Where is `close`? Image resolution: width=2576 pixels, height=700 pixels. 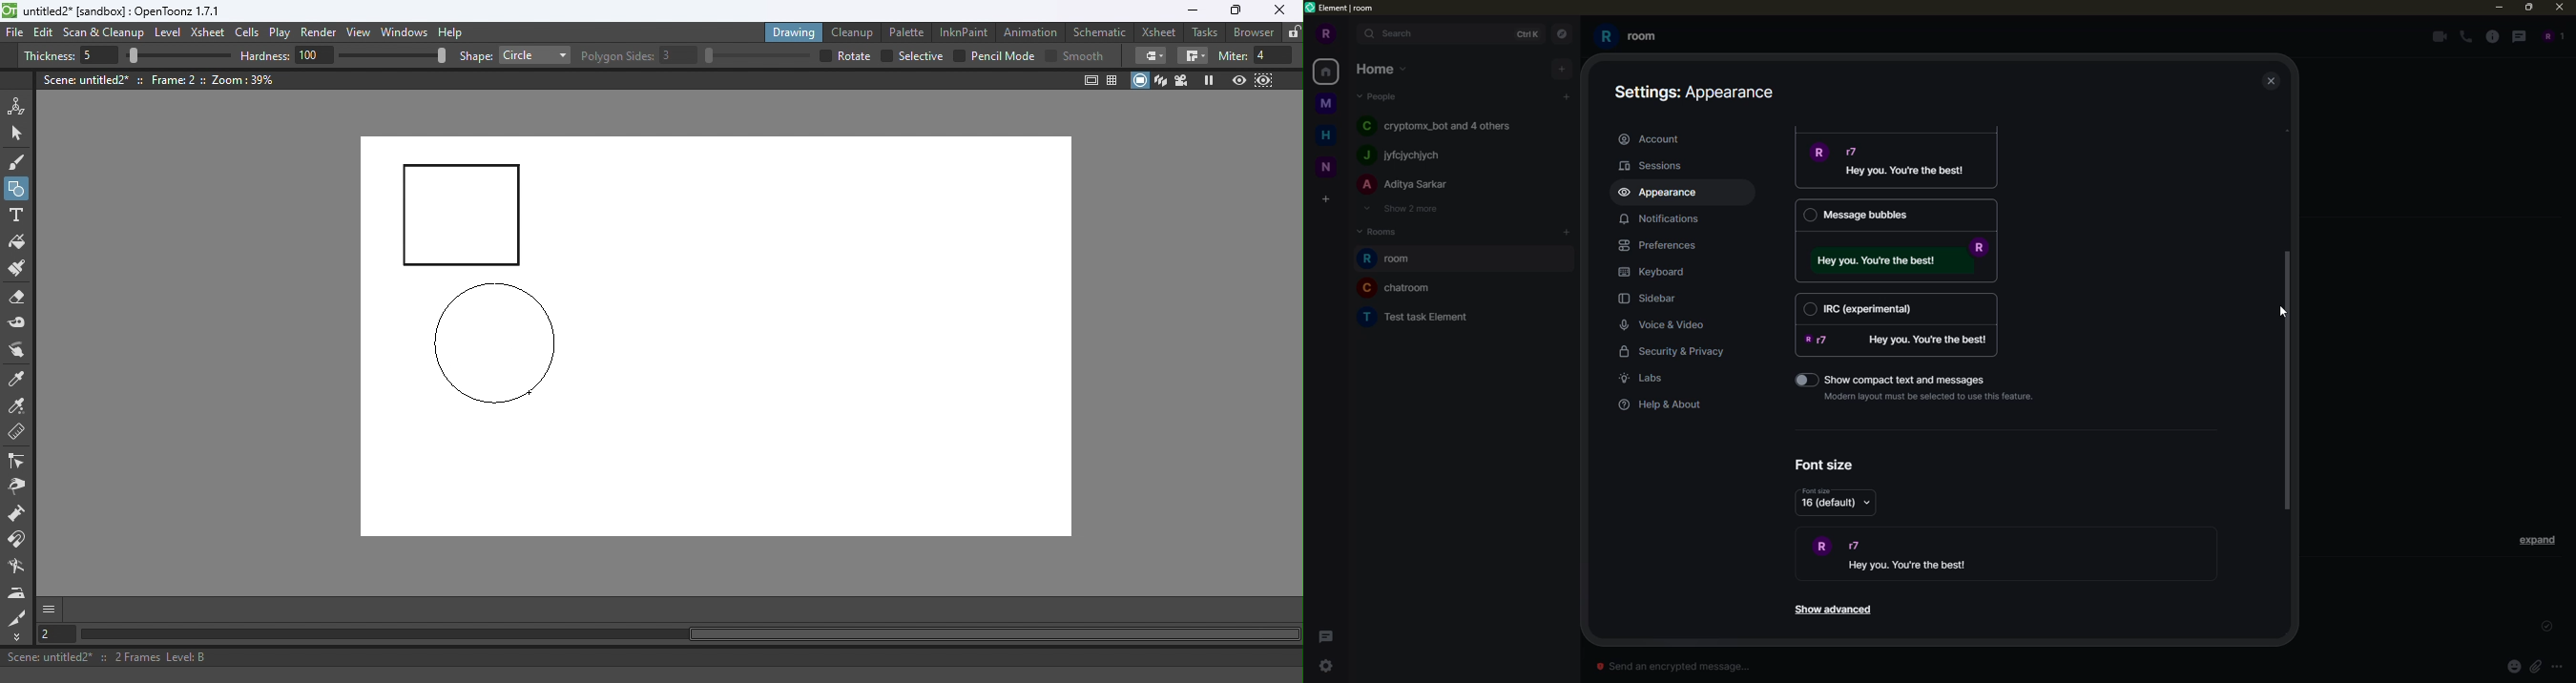
close is located at coordinates (2273, 82).